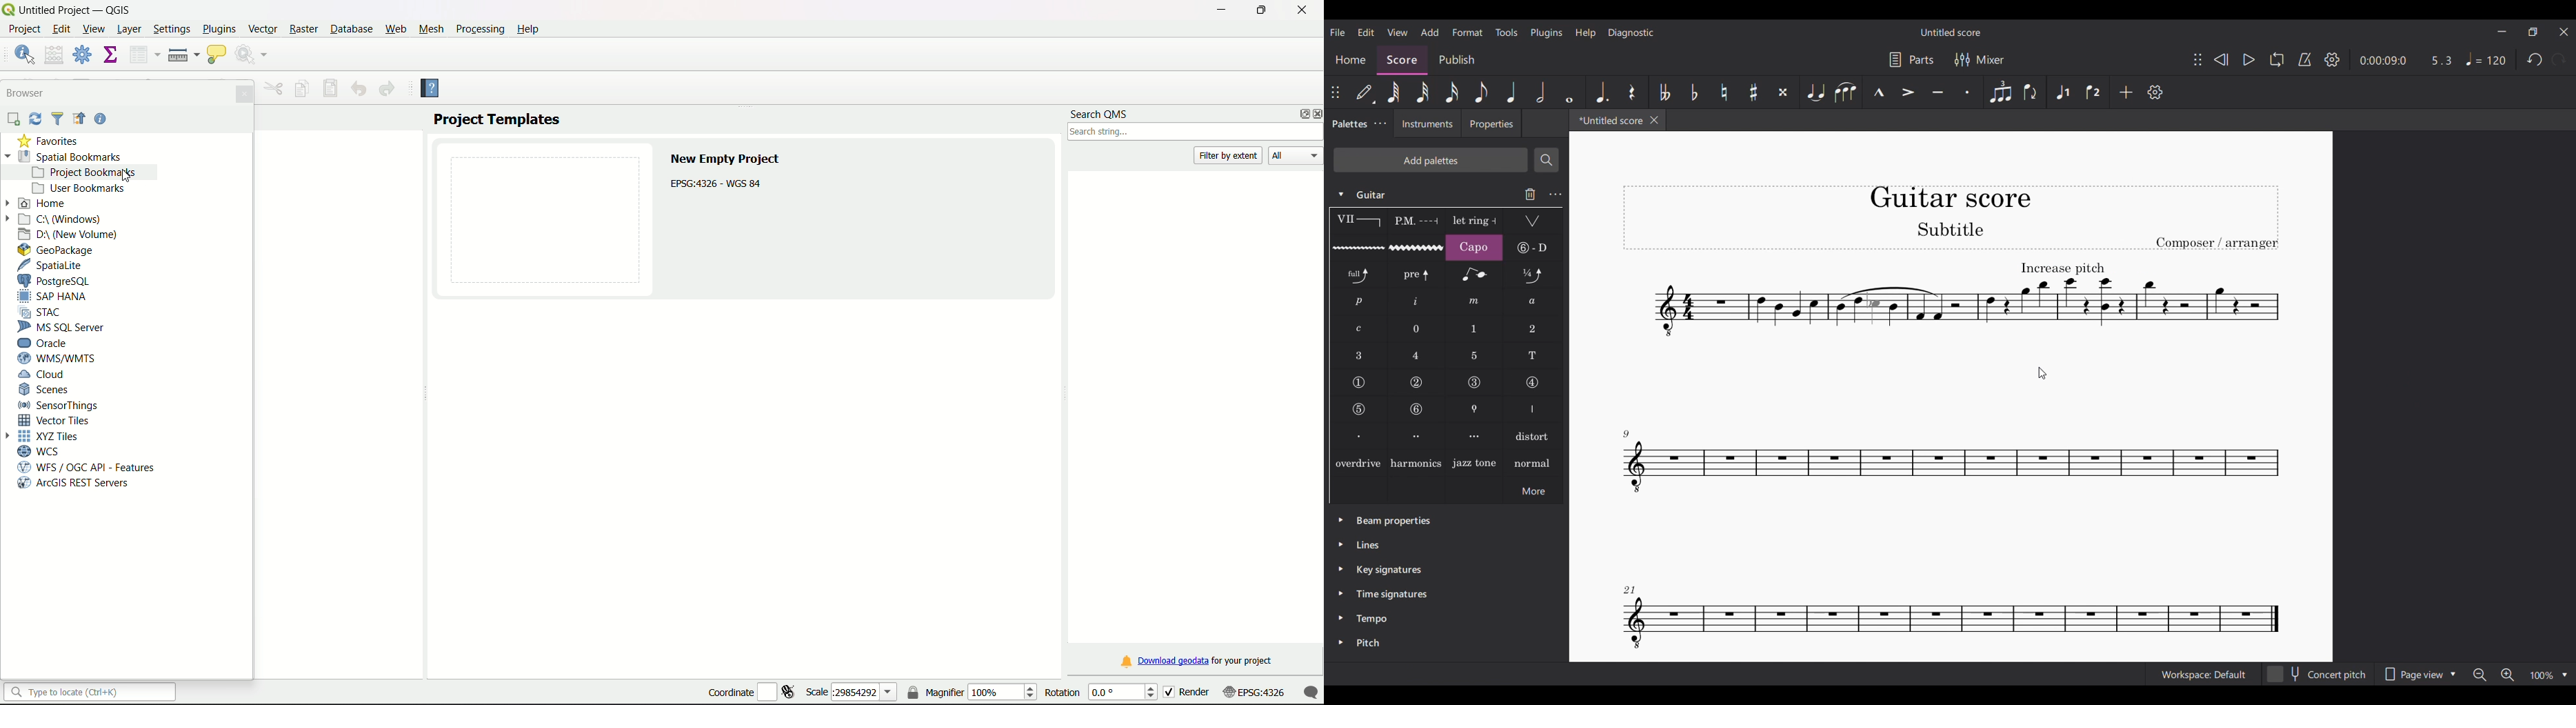 The width and height of the screenshot is (2576, 728). I want to click on coordinate, so click(750, 689).